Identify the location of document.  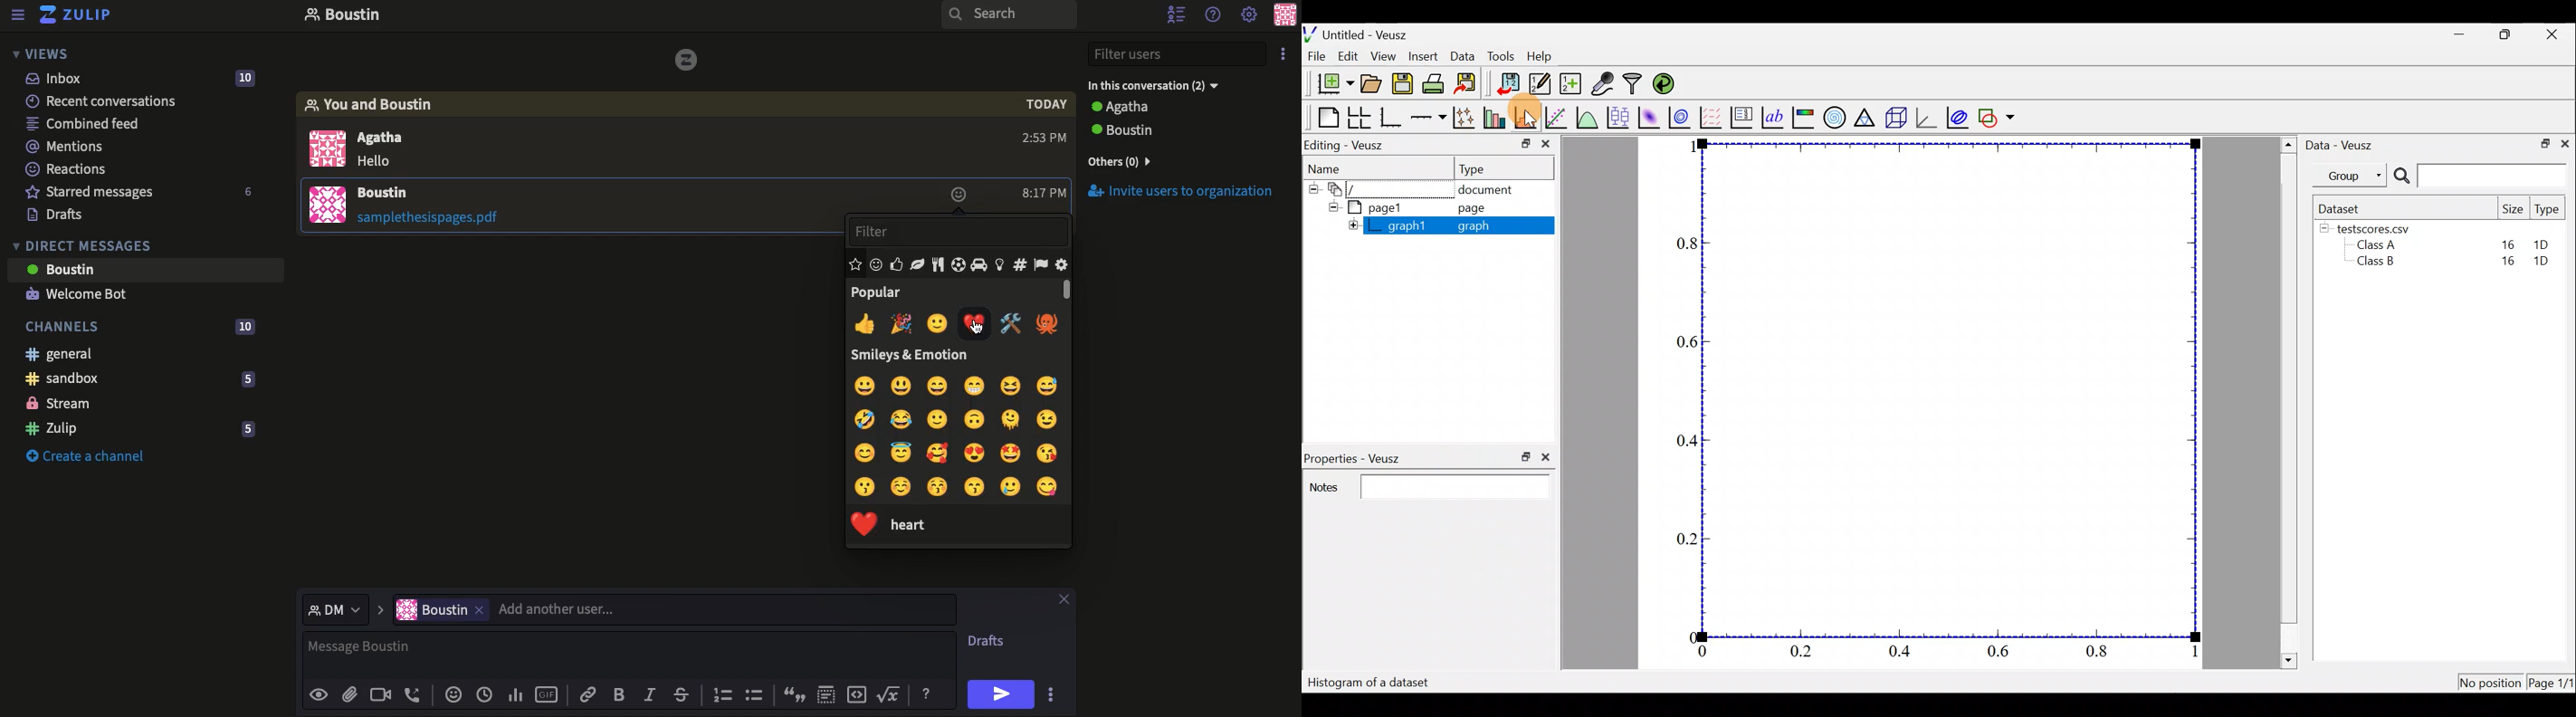
(1493, 190).